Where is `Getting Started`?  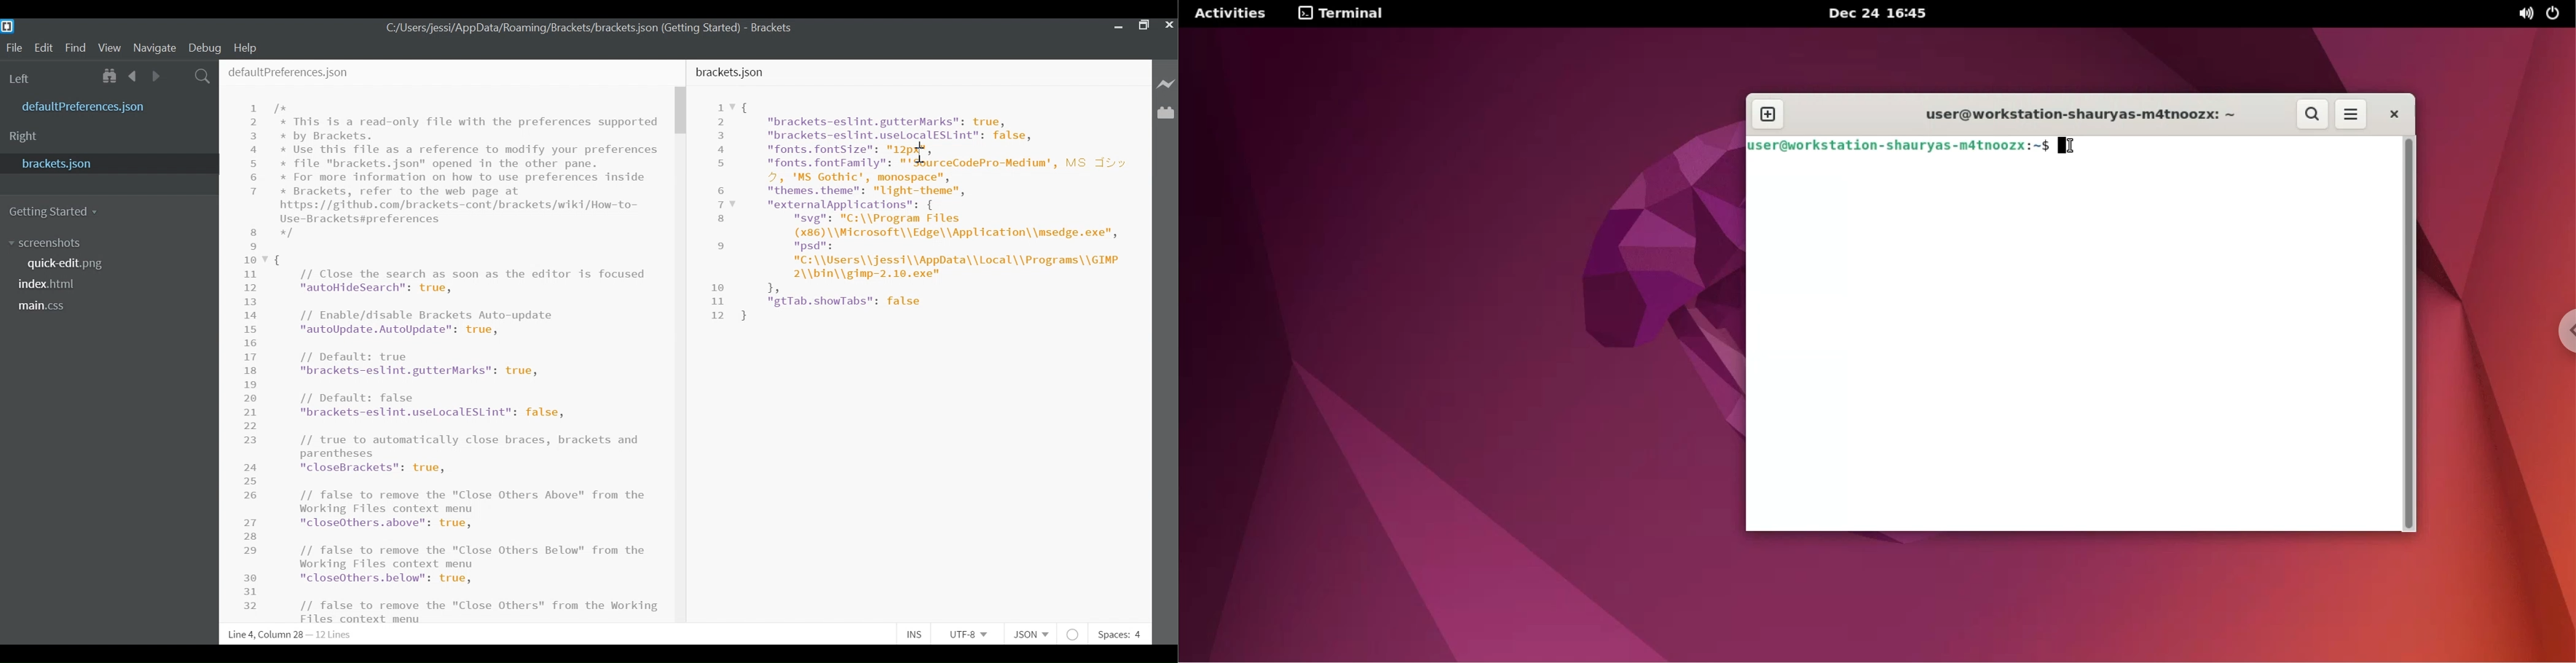 Getting Started is located at coordinates (54, 212).